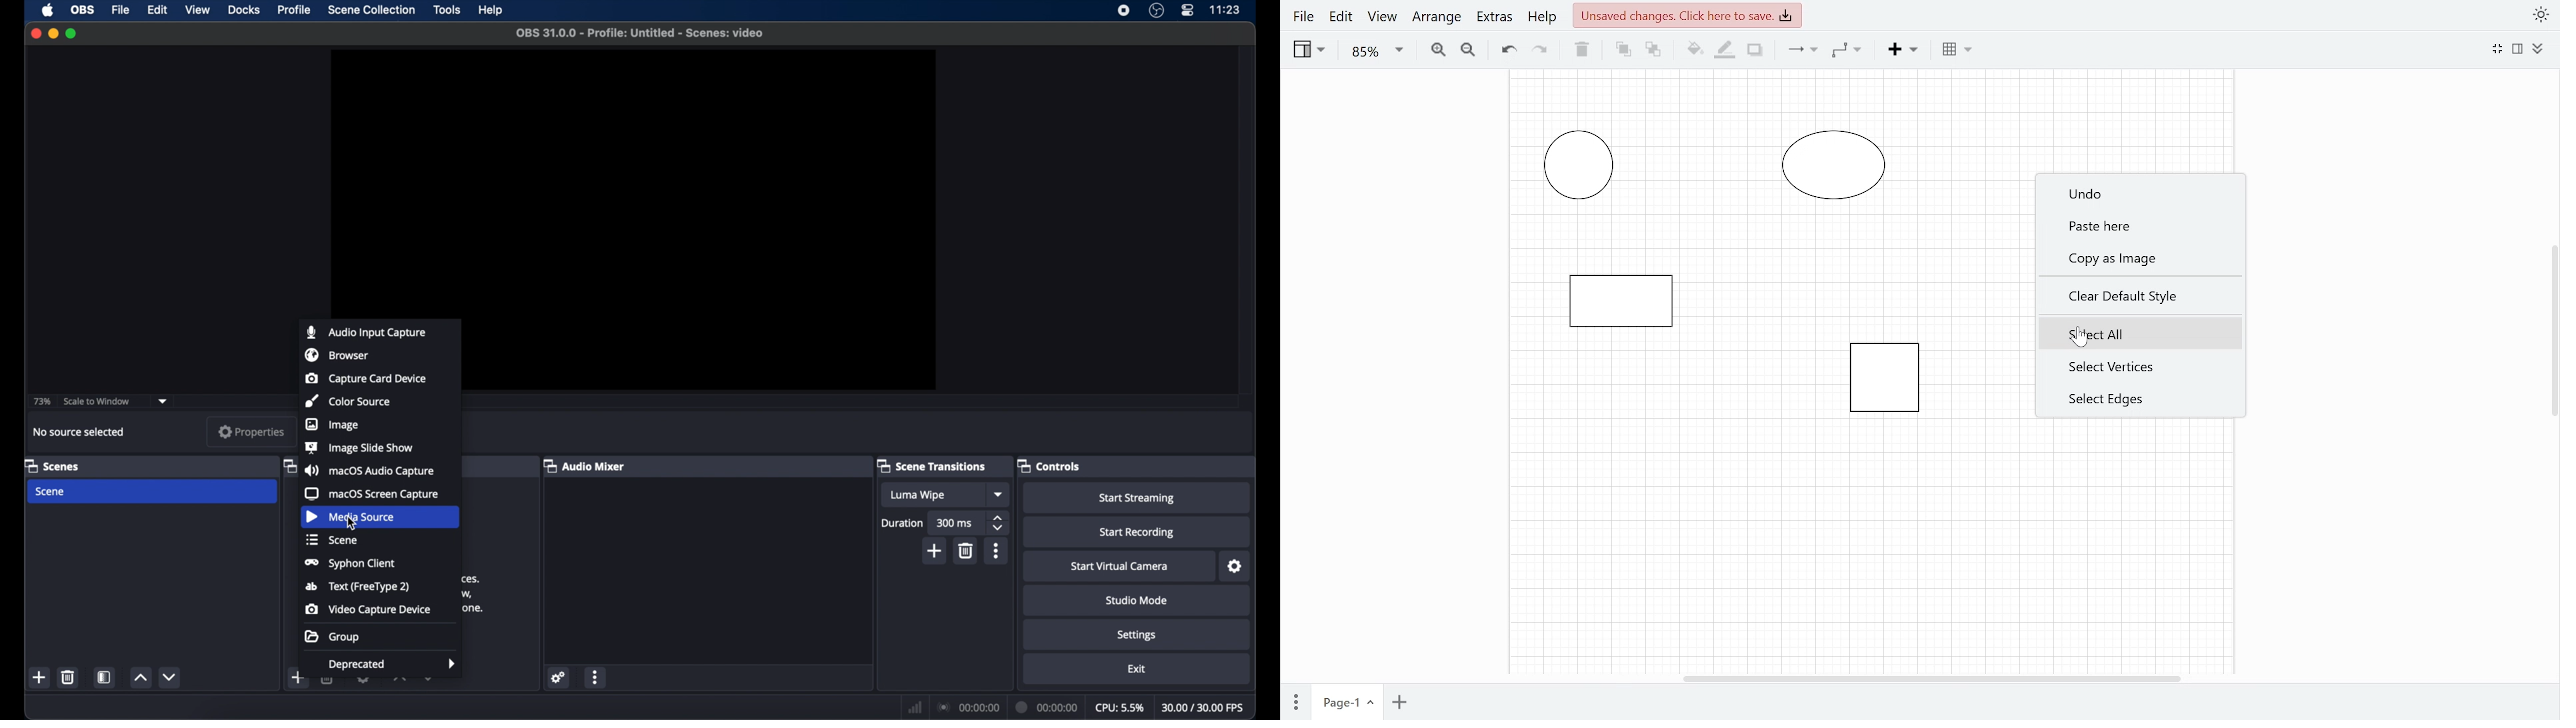 The height and width of the screenshot is (728, 2576). I want to click on scene, so click(49, 492).